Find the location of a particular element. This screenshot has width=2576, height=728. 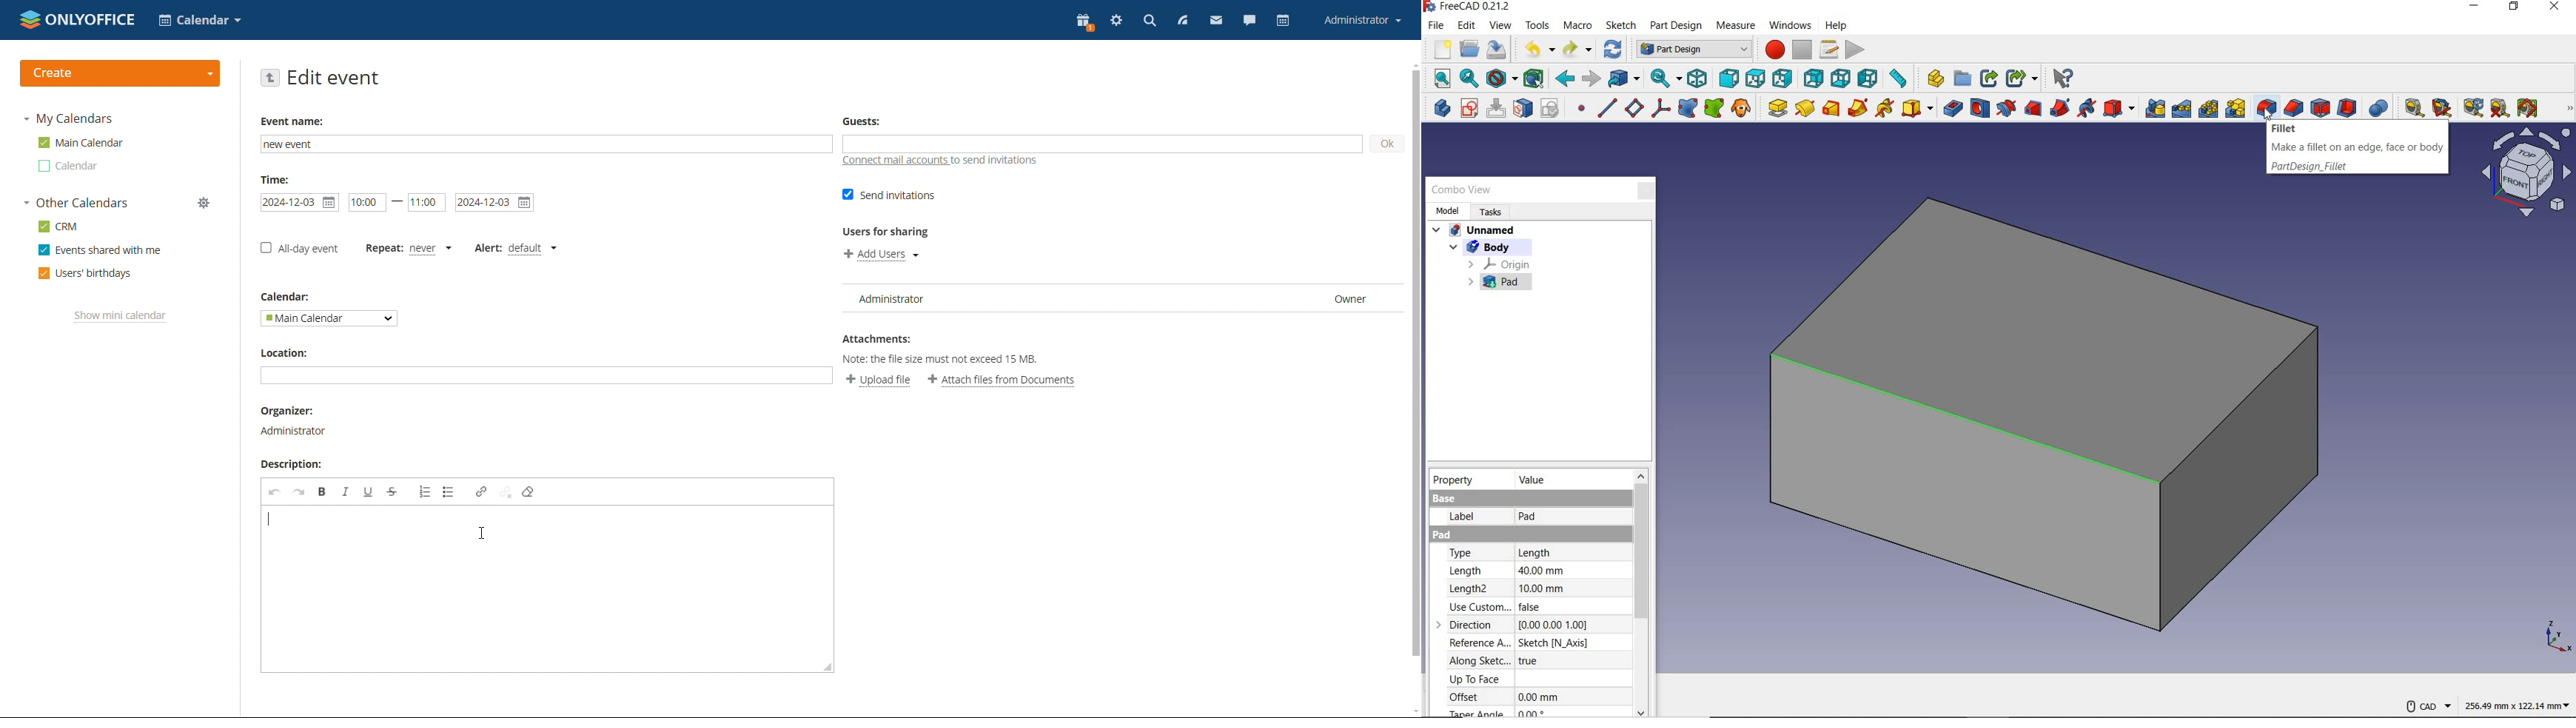

0.00 mm is located at coordinates (1537, 697).